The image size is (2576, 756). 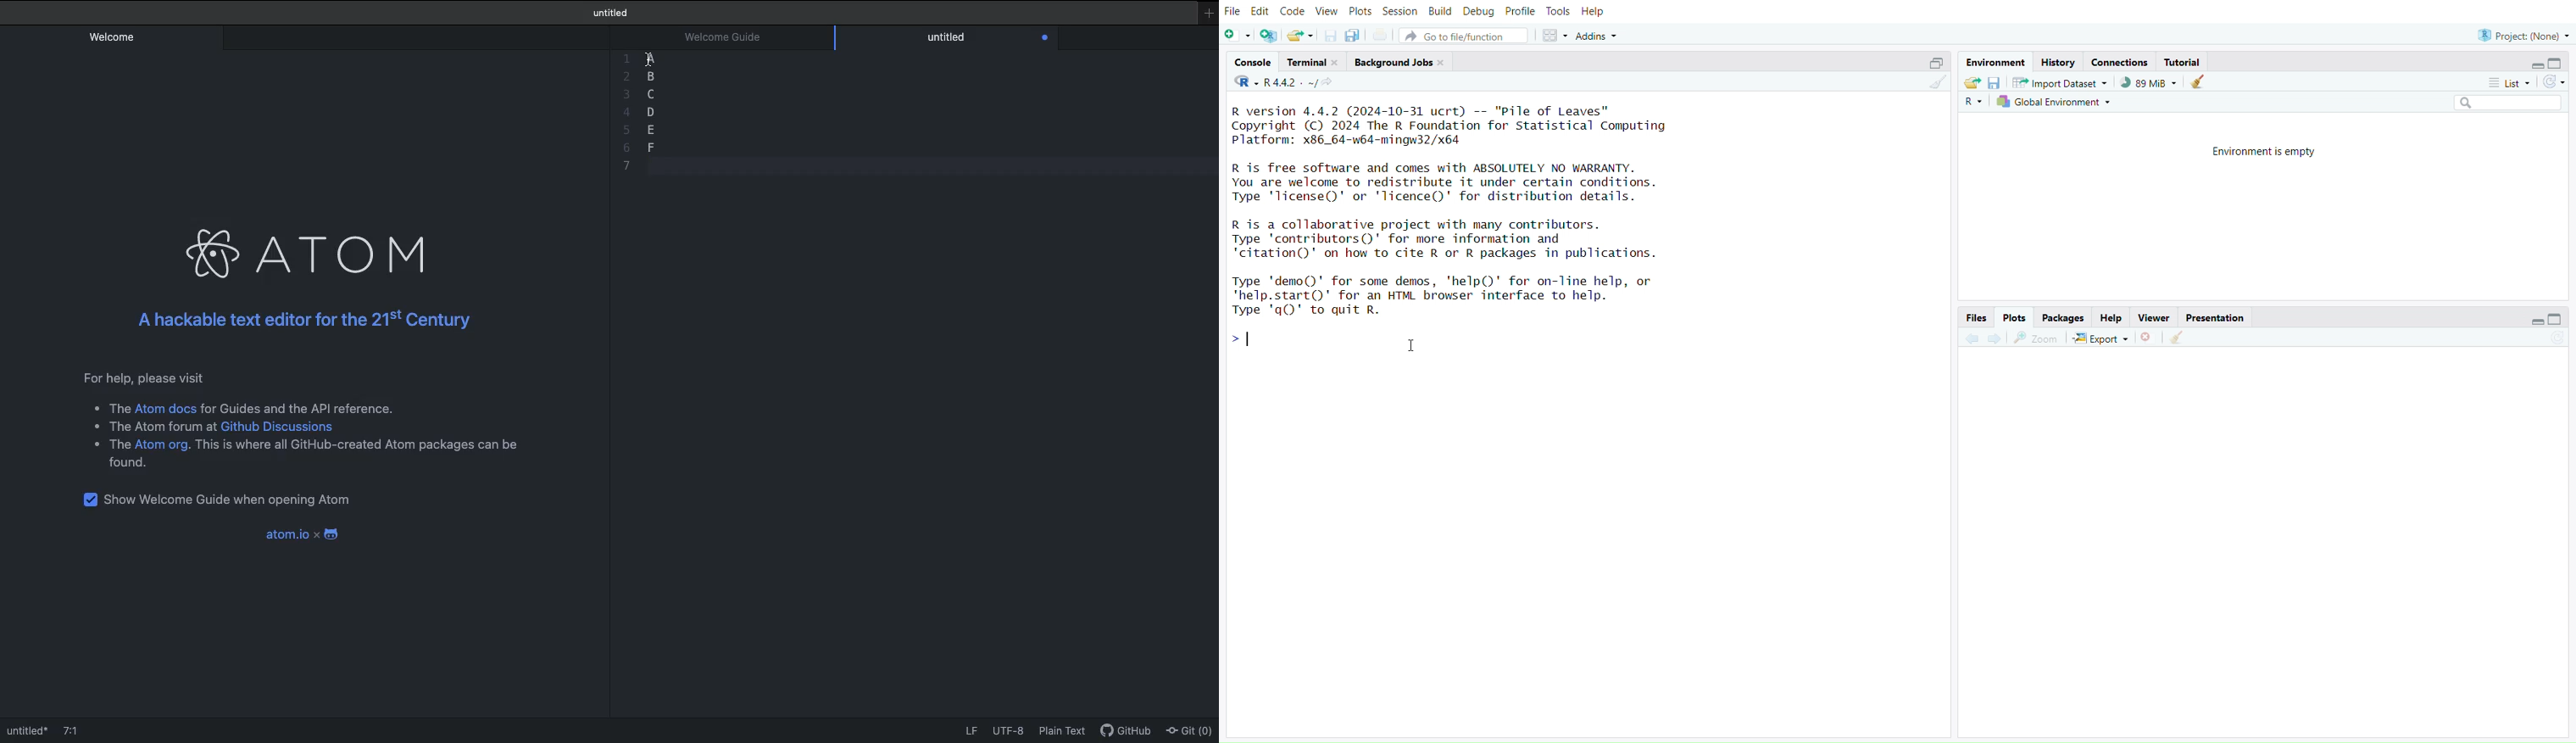 I want to click on History, so click(x=2060, y=61).